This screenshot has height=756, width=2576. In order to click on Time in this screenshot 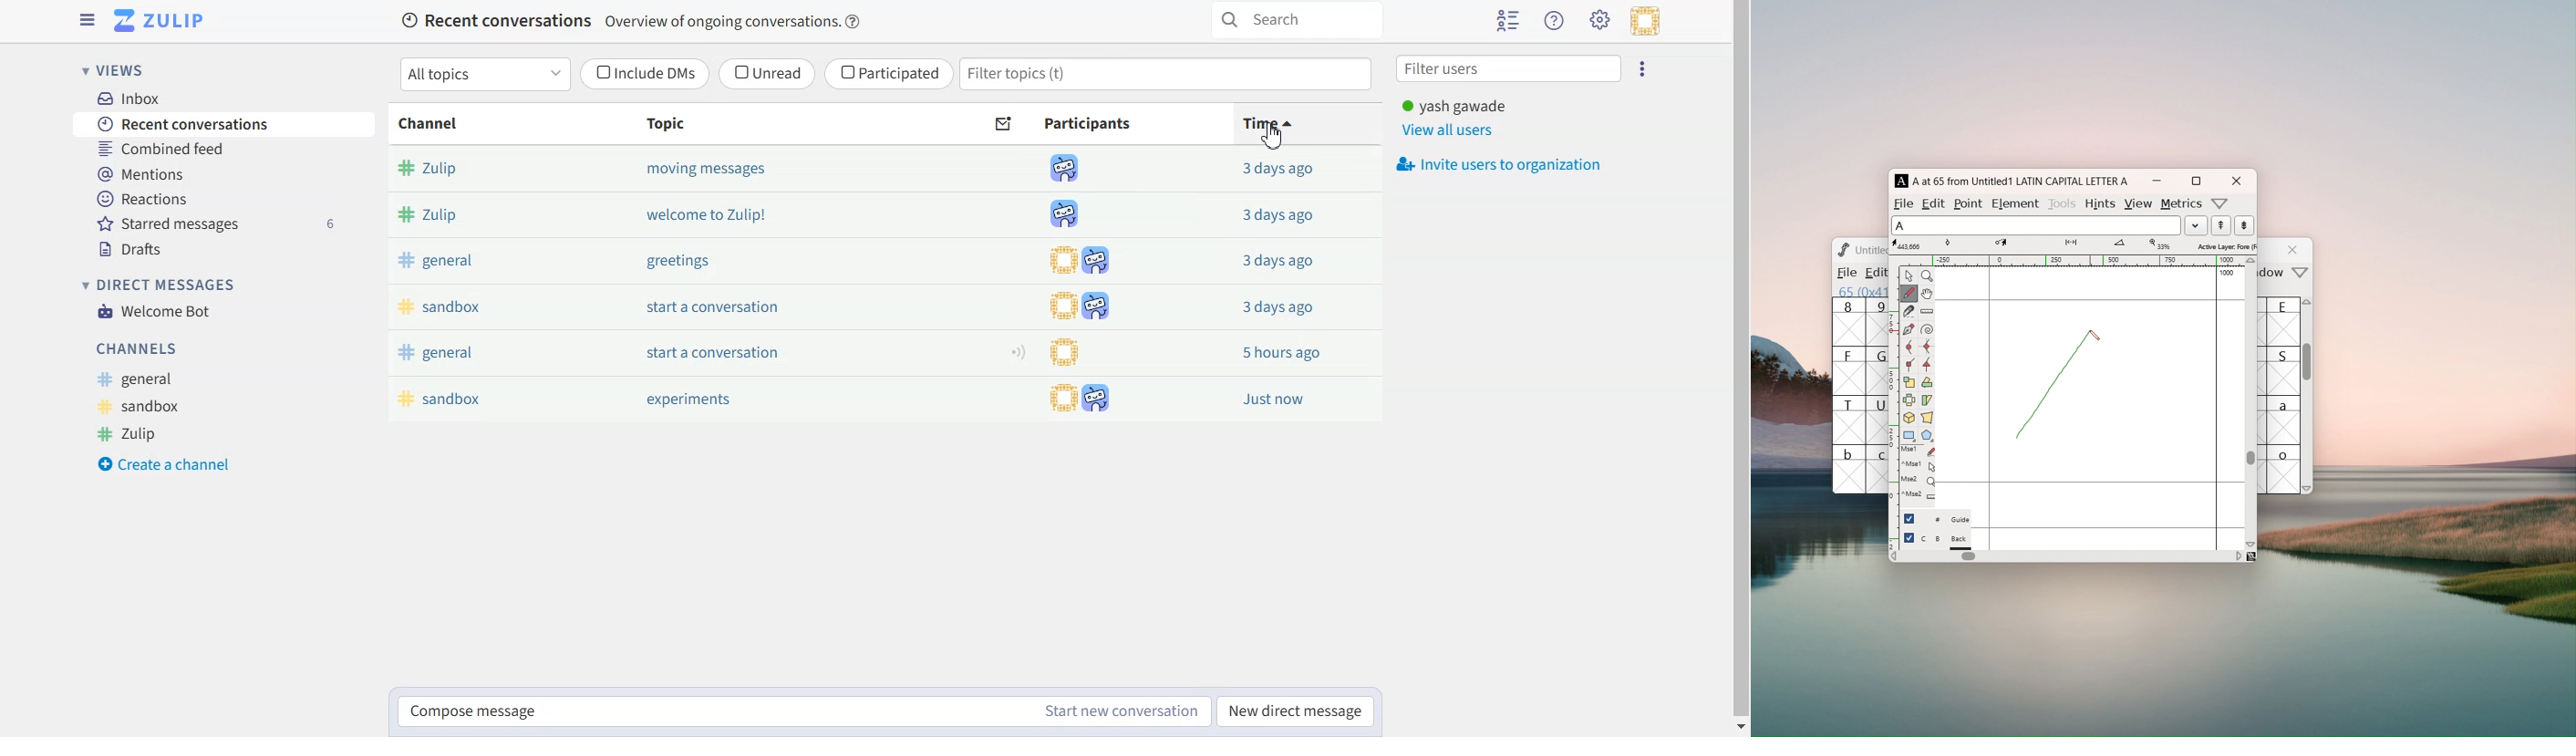, I will do `click(1304, 123)`.